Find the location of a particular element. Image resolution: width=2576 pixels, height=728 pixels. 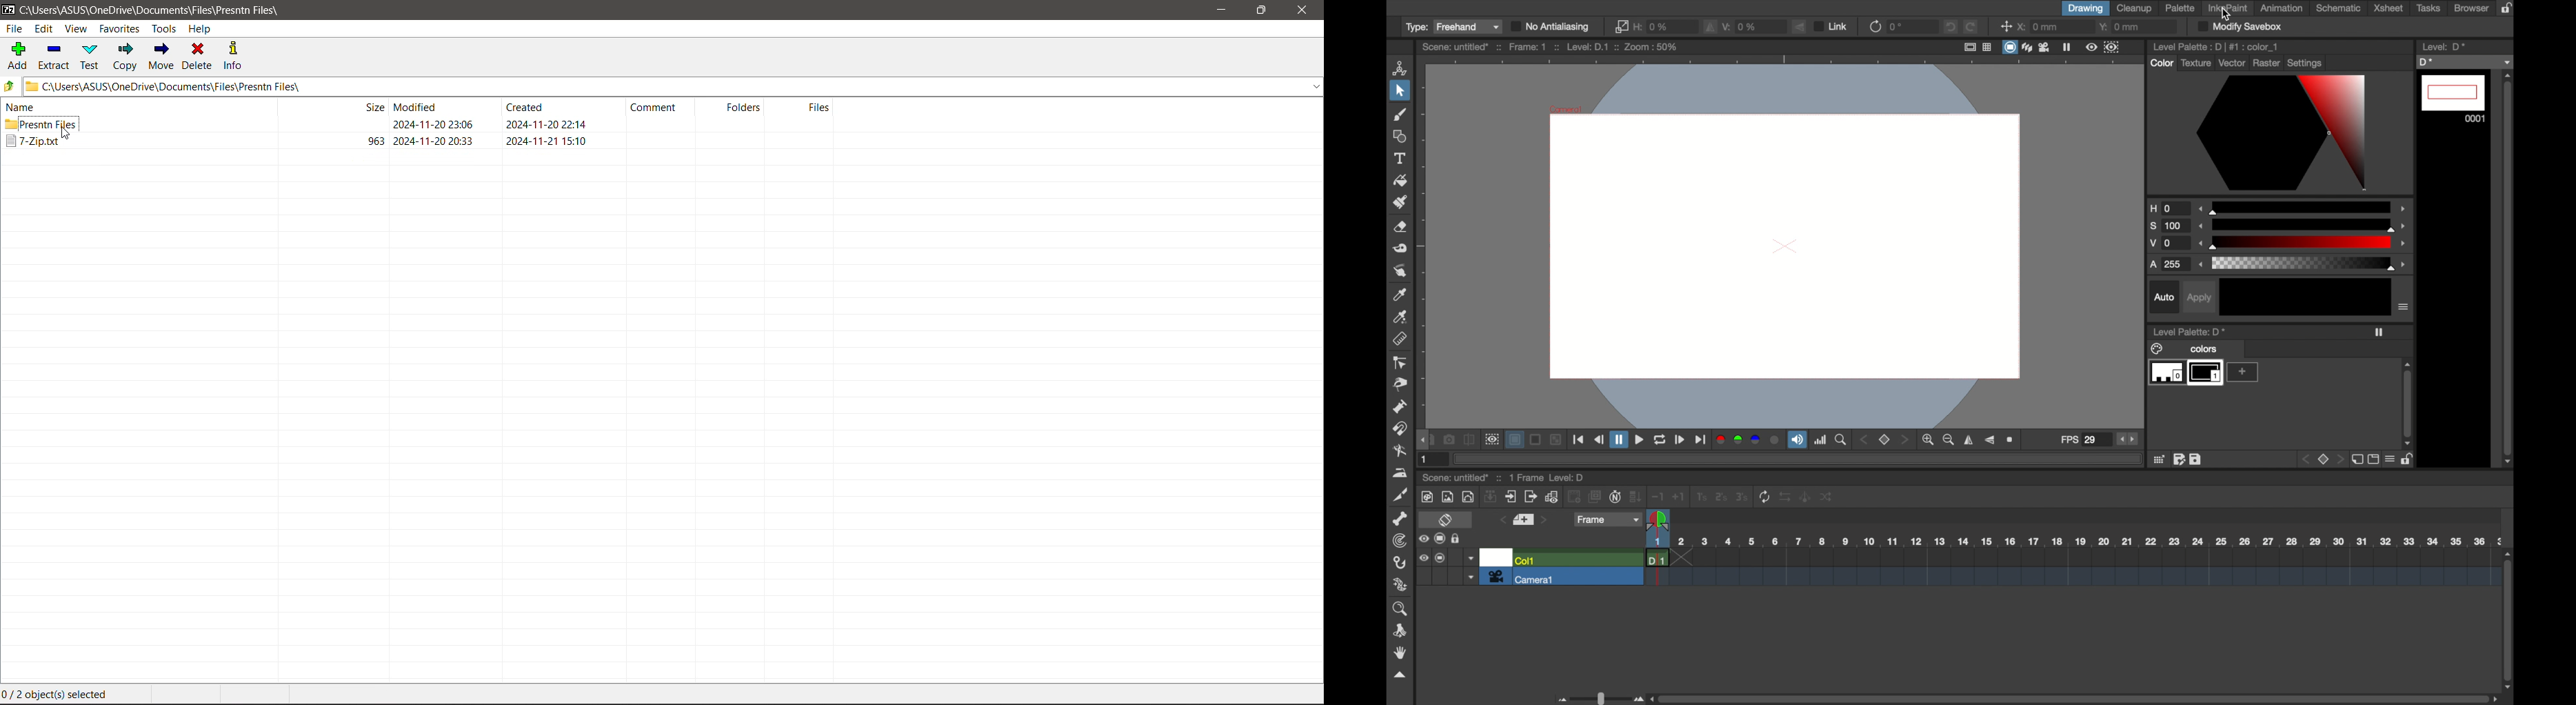

freeze is located at coordinates (2380, 332).